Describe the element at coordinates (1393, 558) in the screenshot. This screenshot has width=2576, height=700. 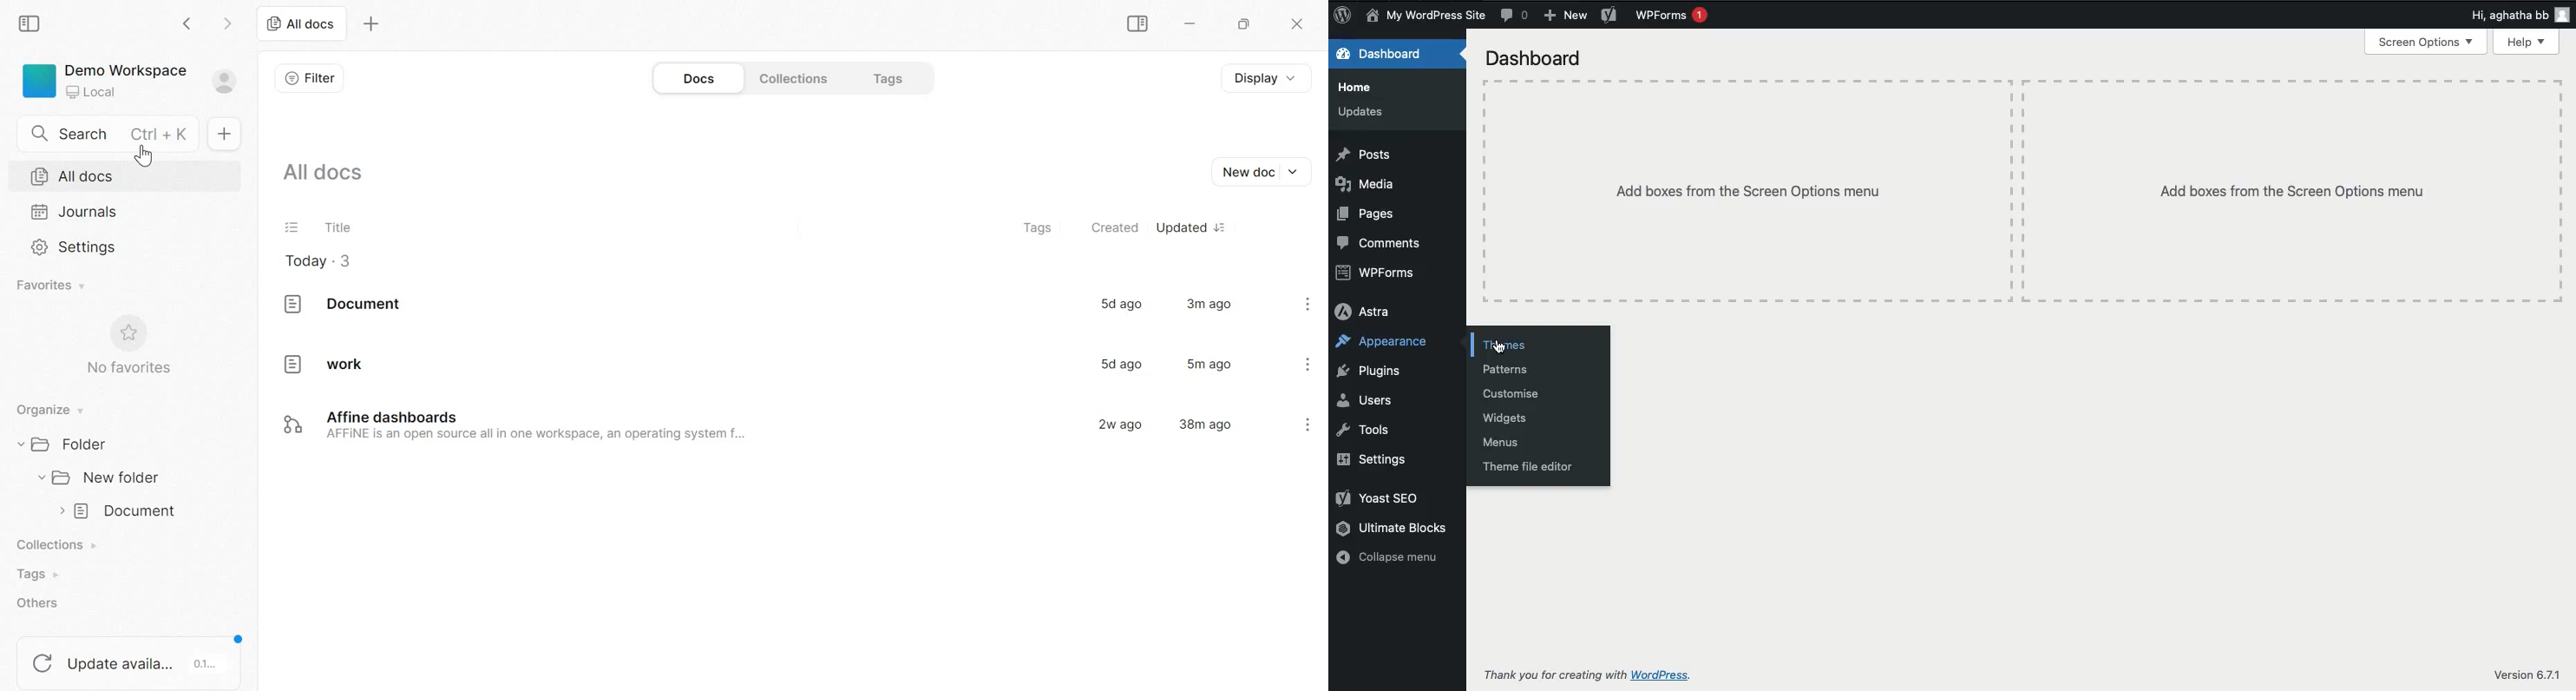
I see `Collapse menu` at that location.